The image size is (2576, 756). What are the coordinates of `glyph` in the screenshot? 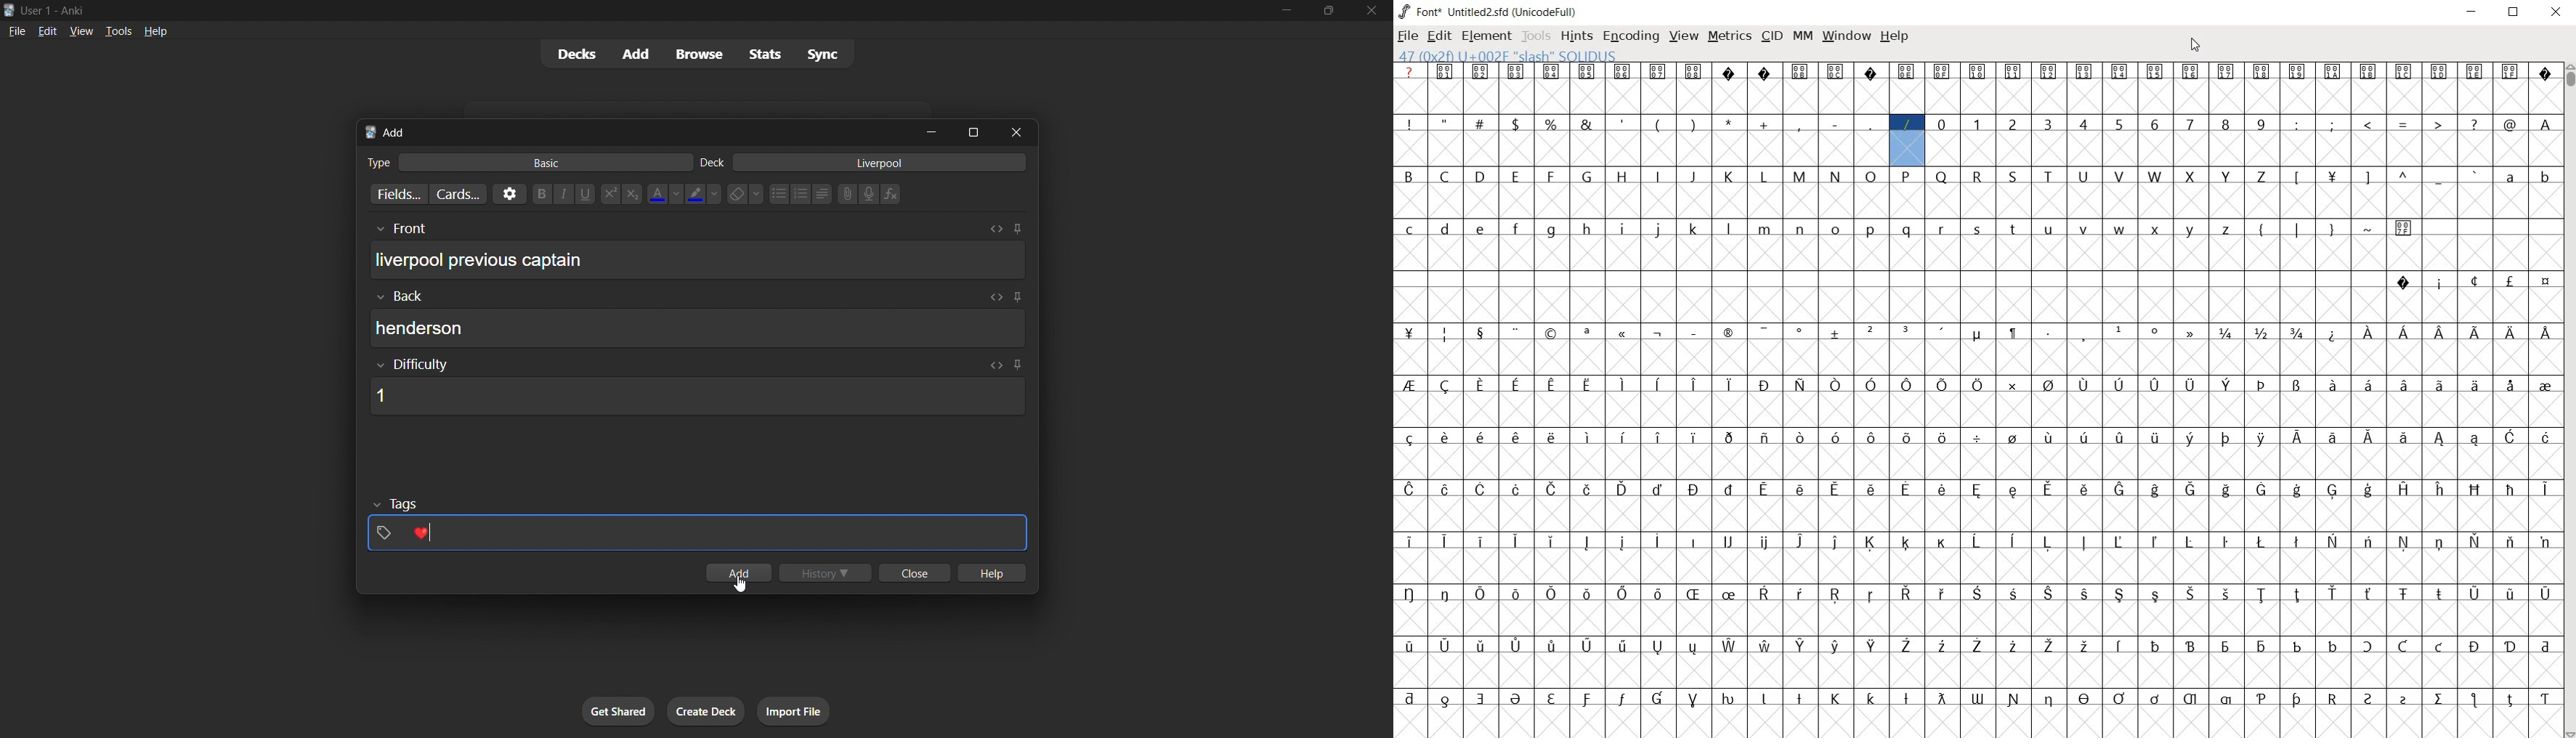 It's located at (1765, 439).